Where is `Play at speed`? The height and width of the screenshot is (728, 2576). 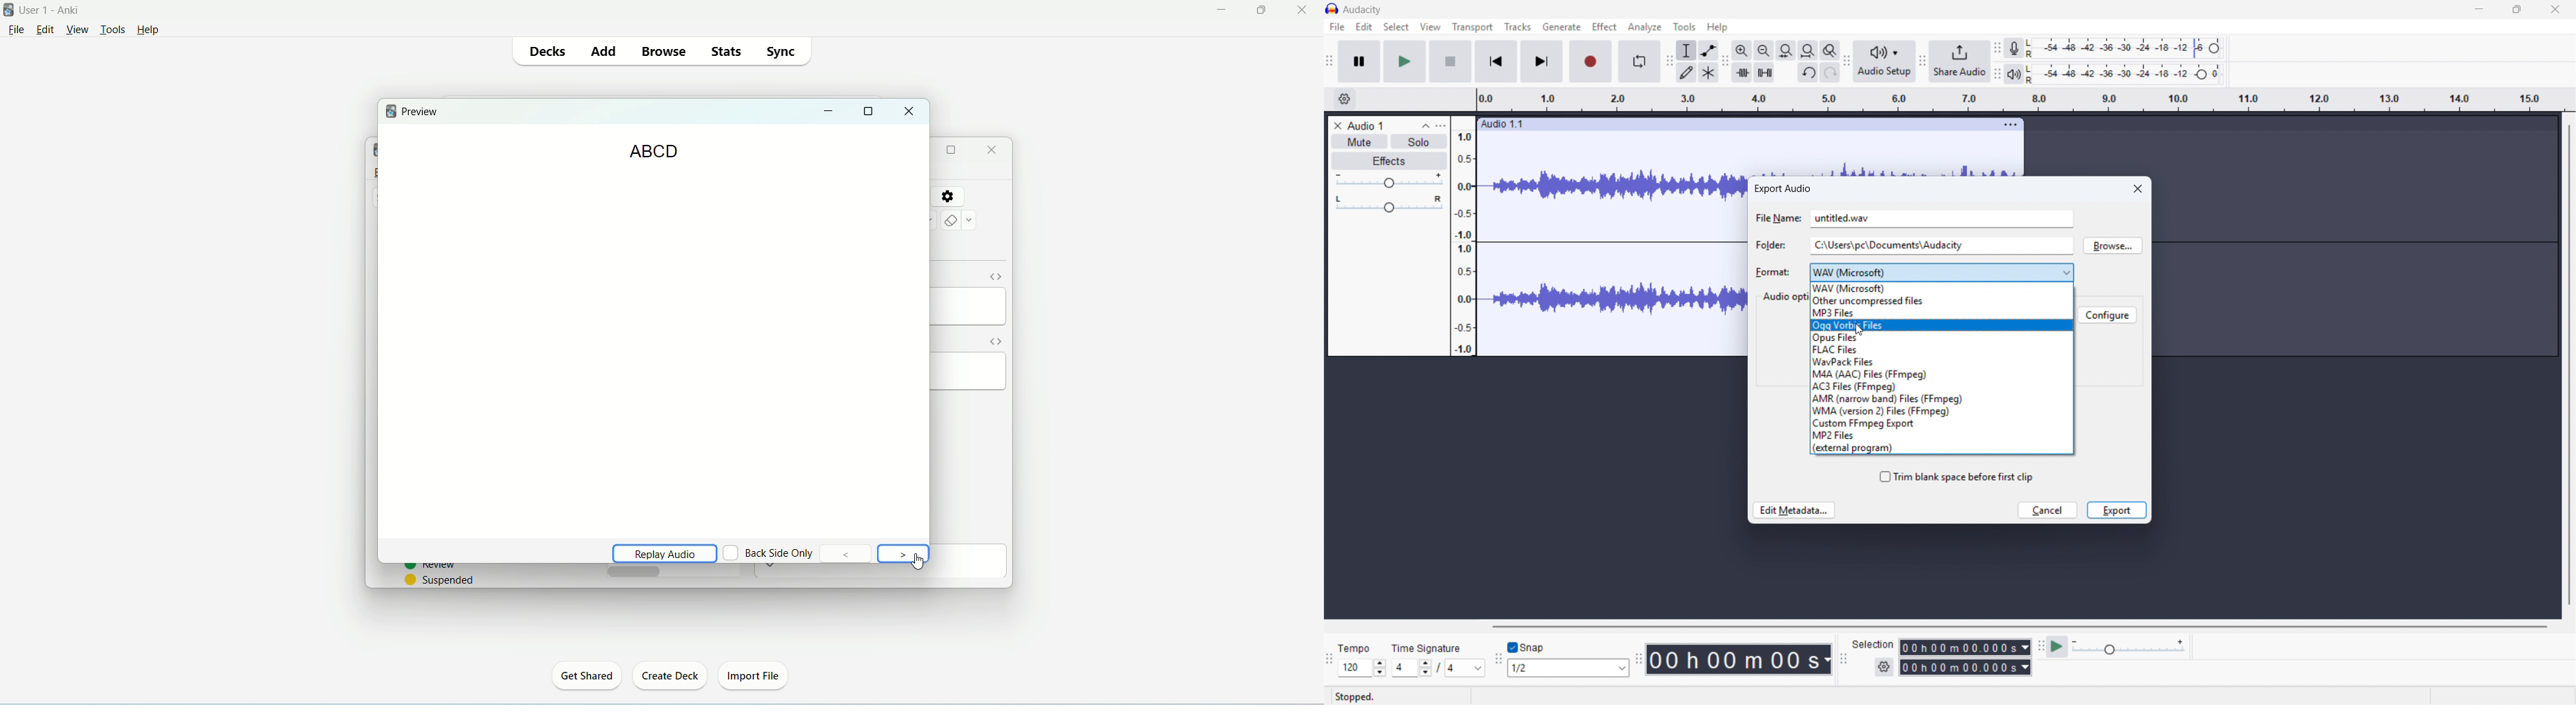 Play at speed is located at coordinates (2057, 646).